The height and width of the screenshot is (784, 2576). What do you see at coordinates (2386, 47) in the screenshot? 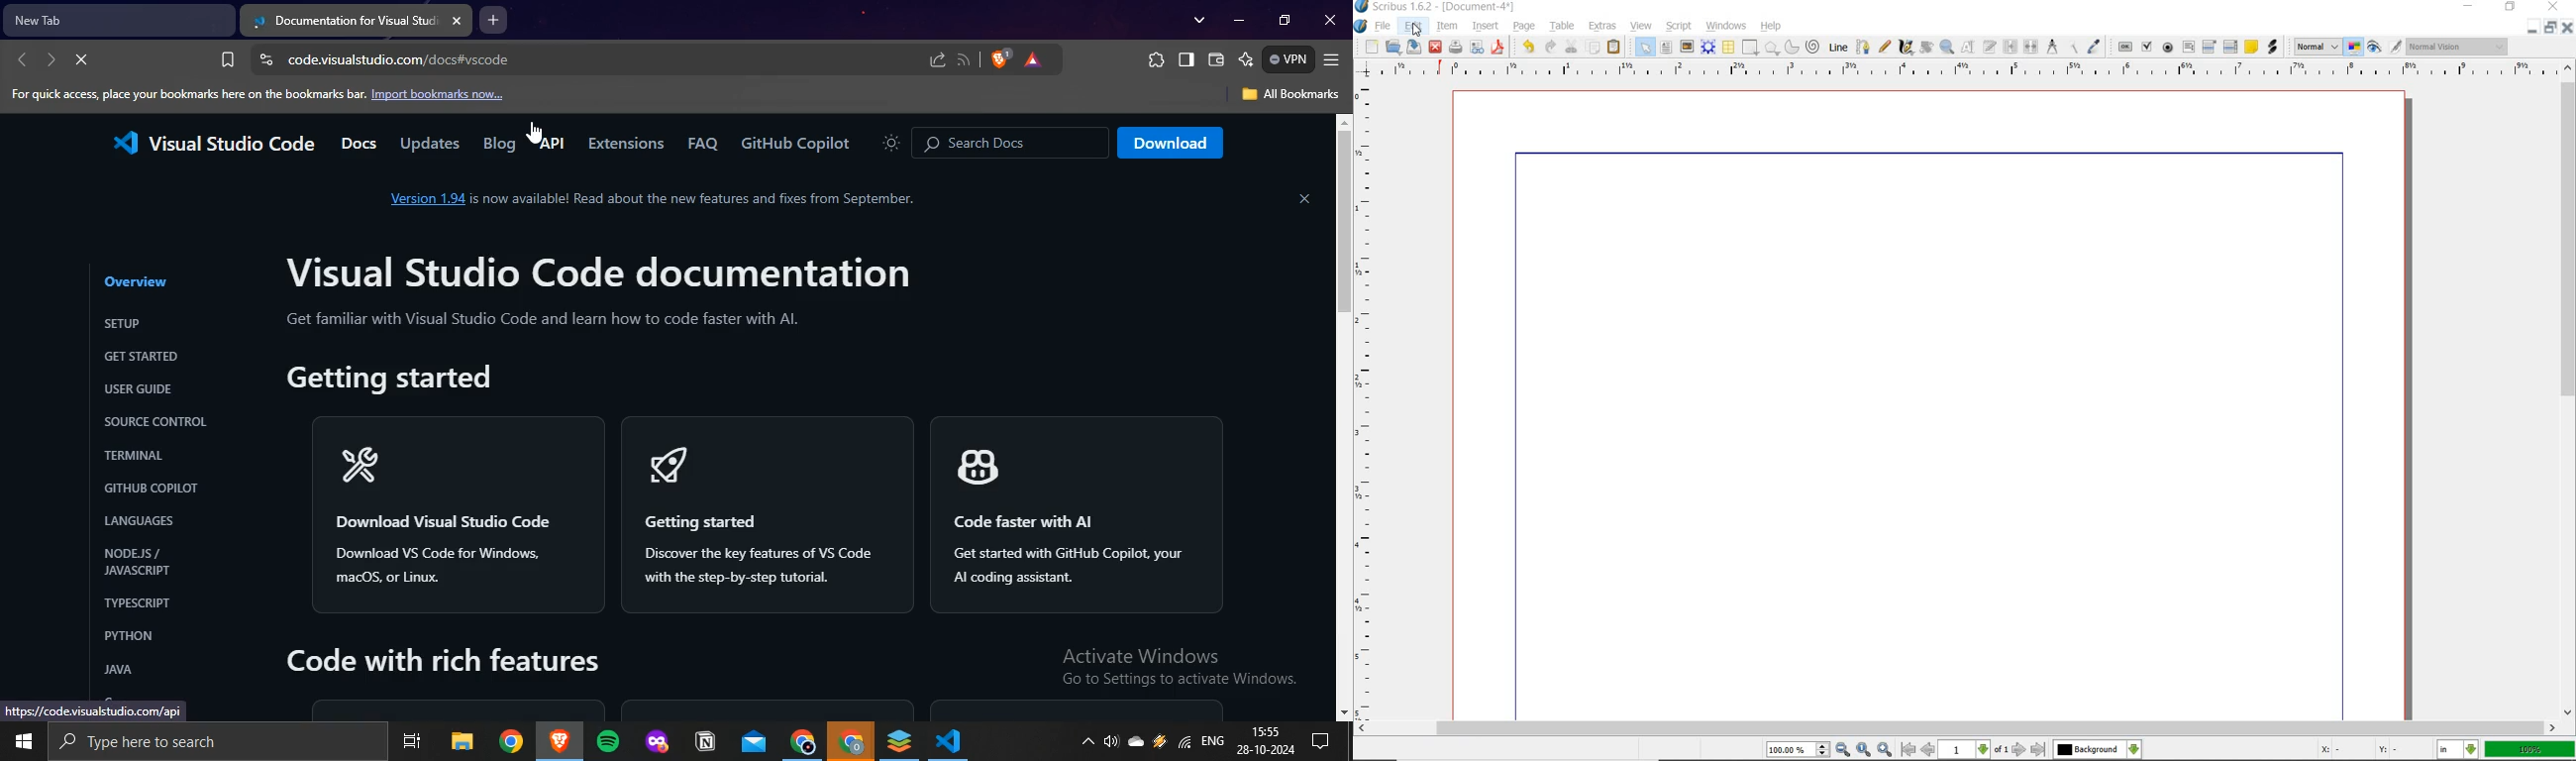
I see `preview mode` at bounding box center [2386, 47].